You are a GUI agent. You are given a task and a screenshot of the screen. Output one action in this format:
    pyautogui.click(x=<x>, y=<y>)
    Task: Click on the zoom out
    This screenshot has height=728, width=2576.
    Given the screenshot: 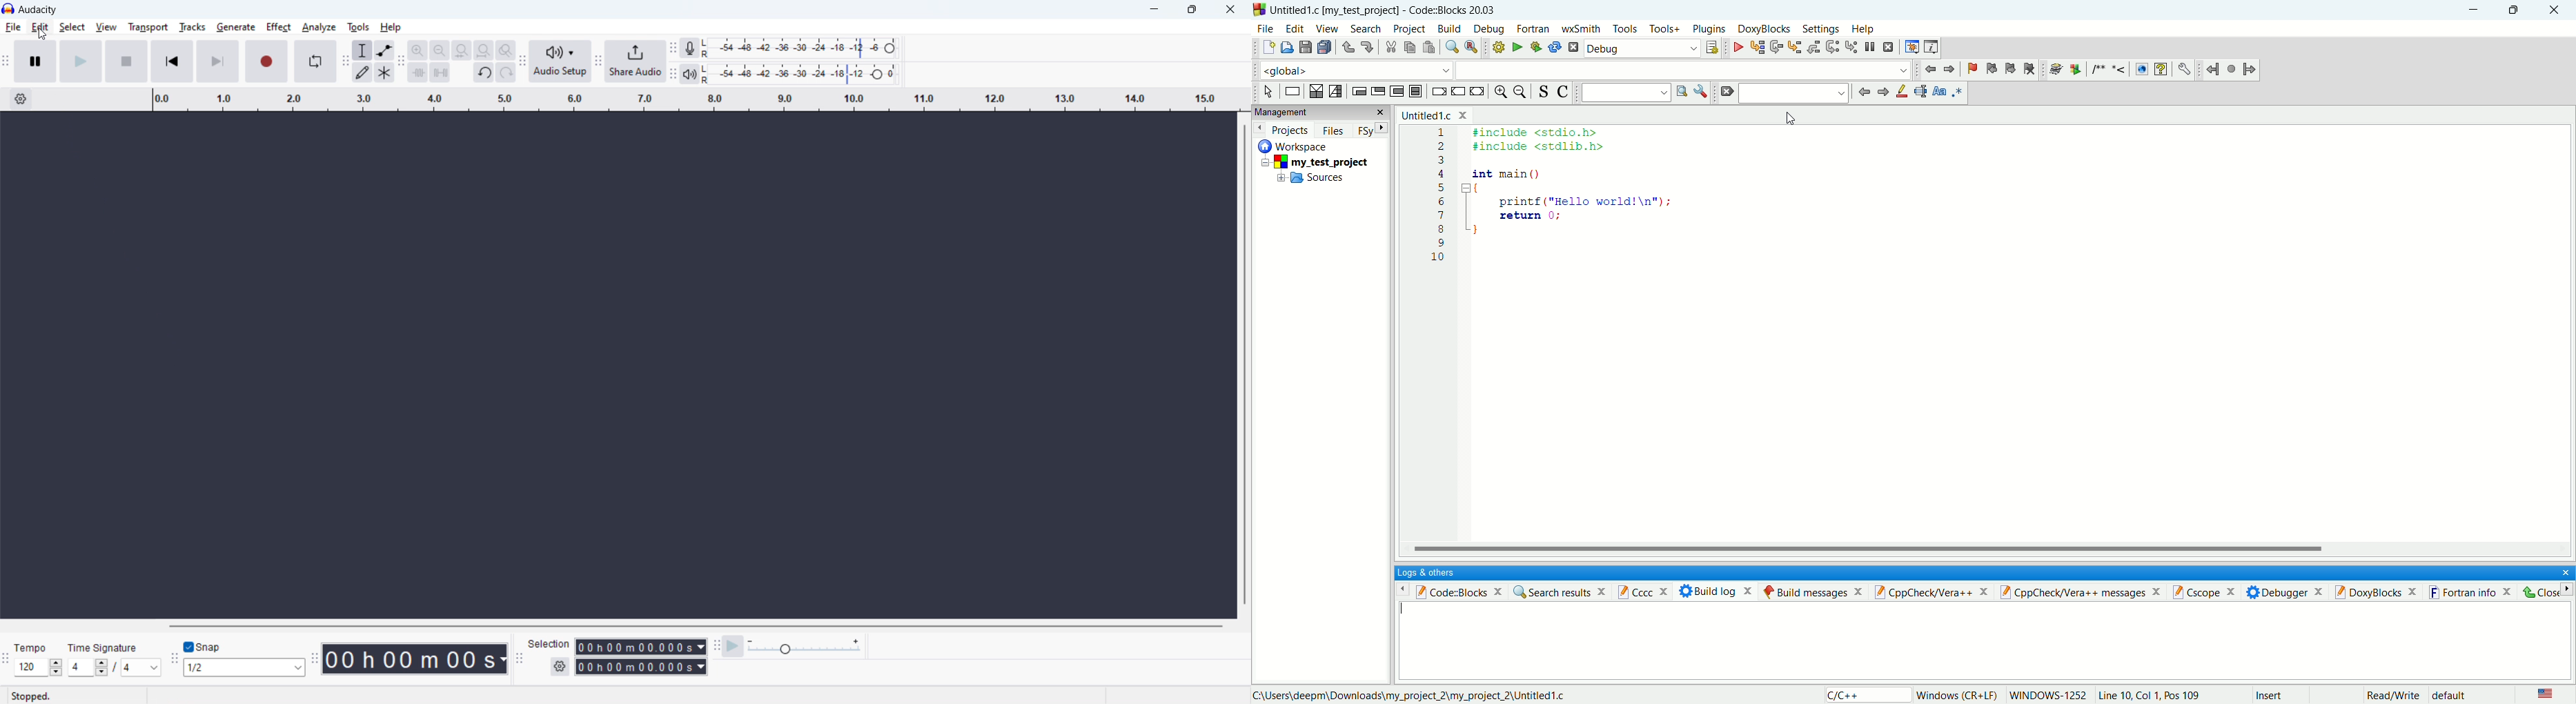 What is the action you would take?
    pyautogui.click(x=439, y=50)
    